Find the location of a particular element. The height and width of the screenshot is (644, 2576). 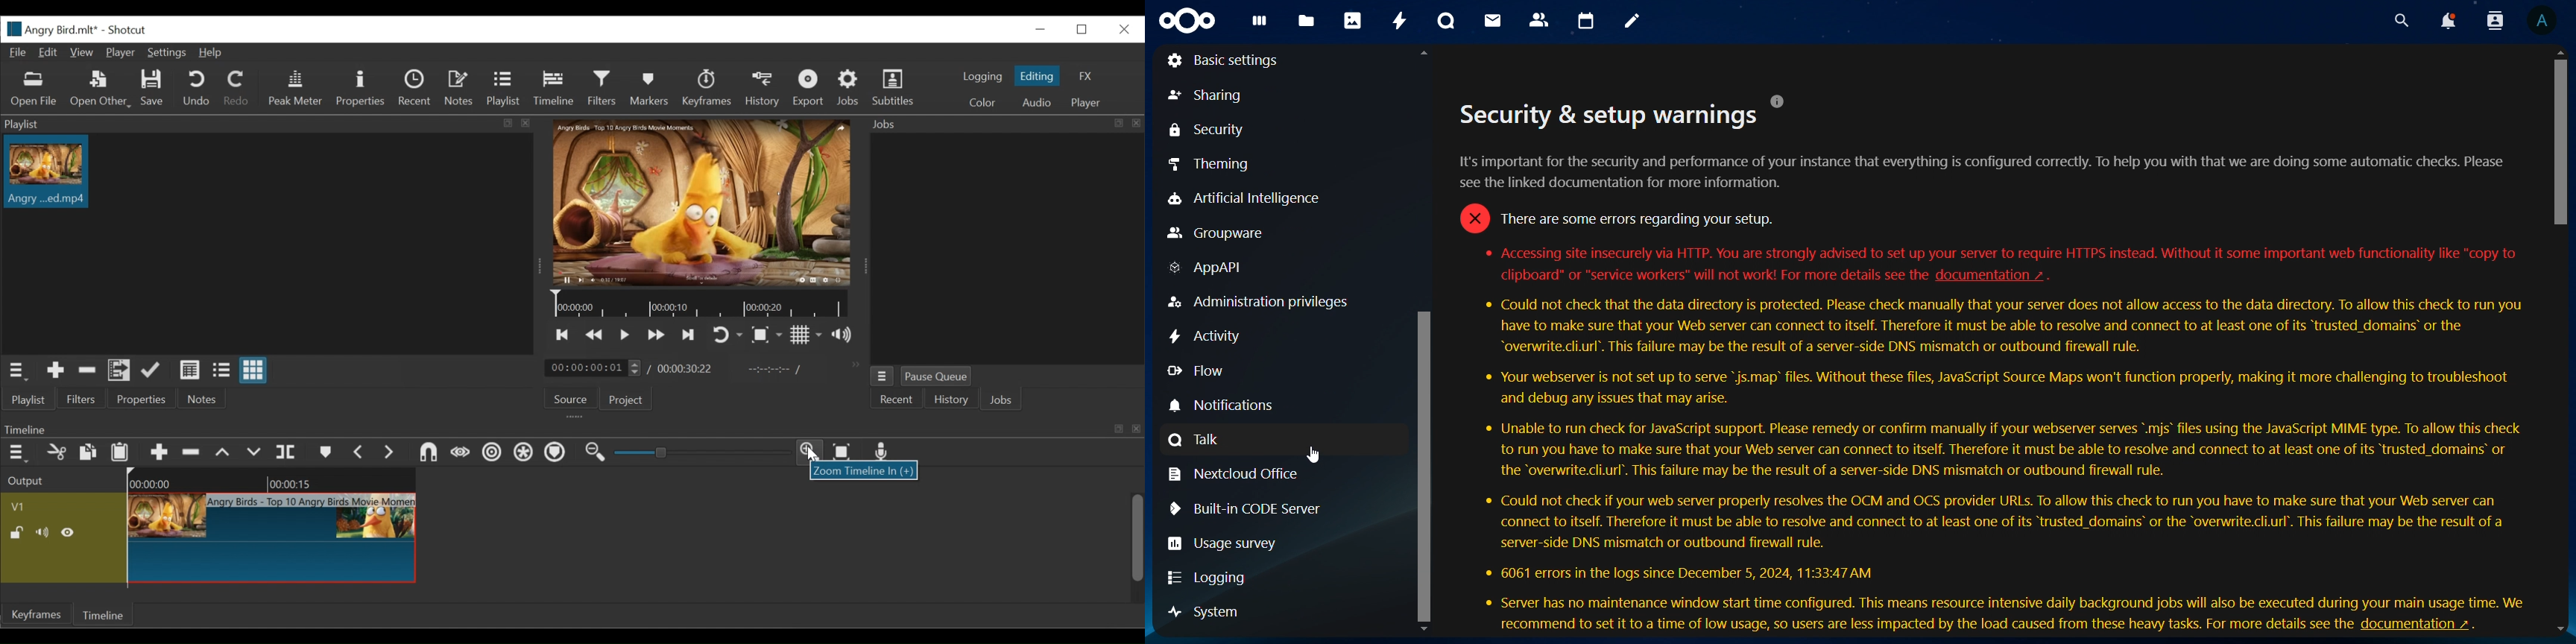

sharing is located at coordinates (1209, 95).